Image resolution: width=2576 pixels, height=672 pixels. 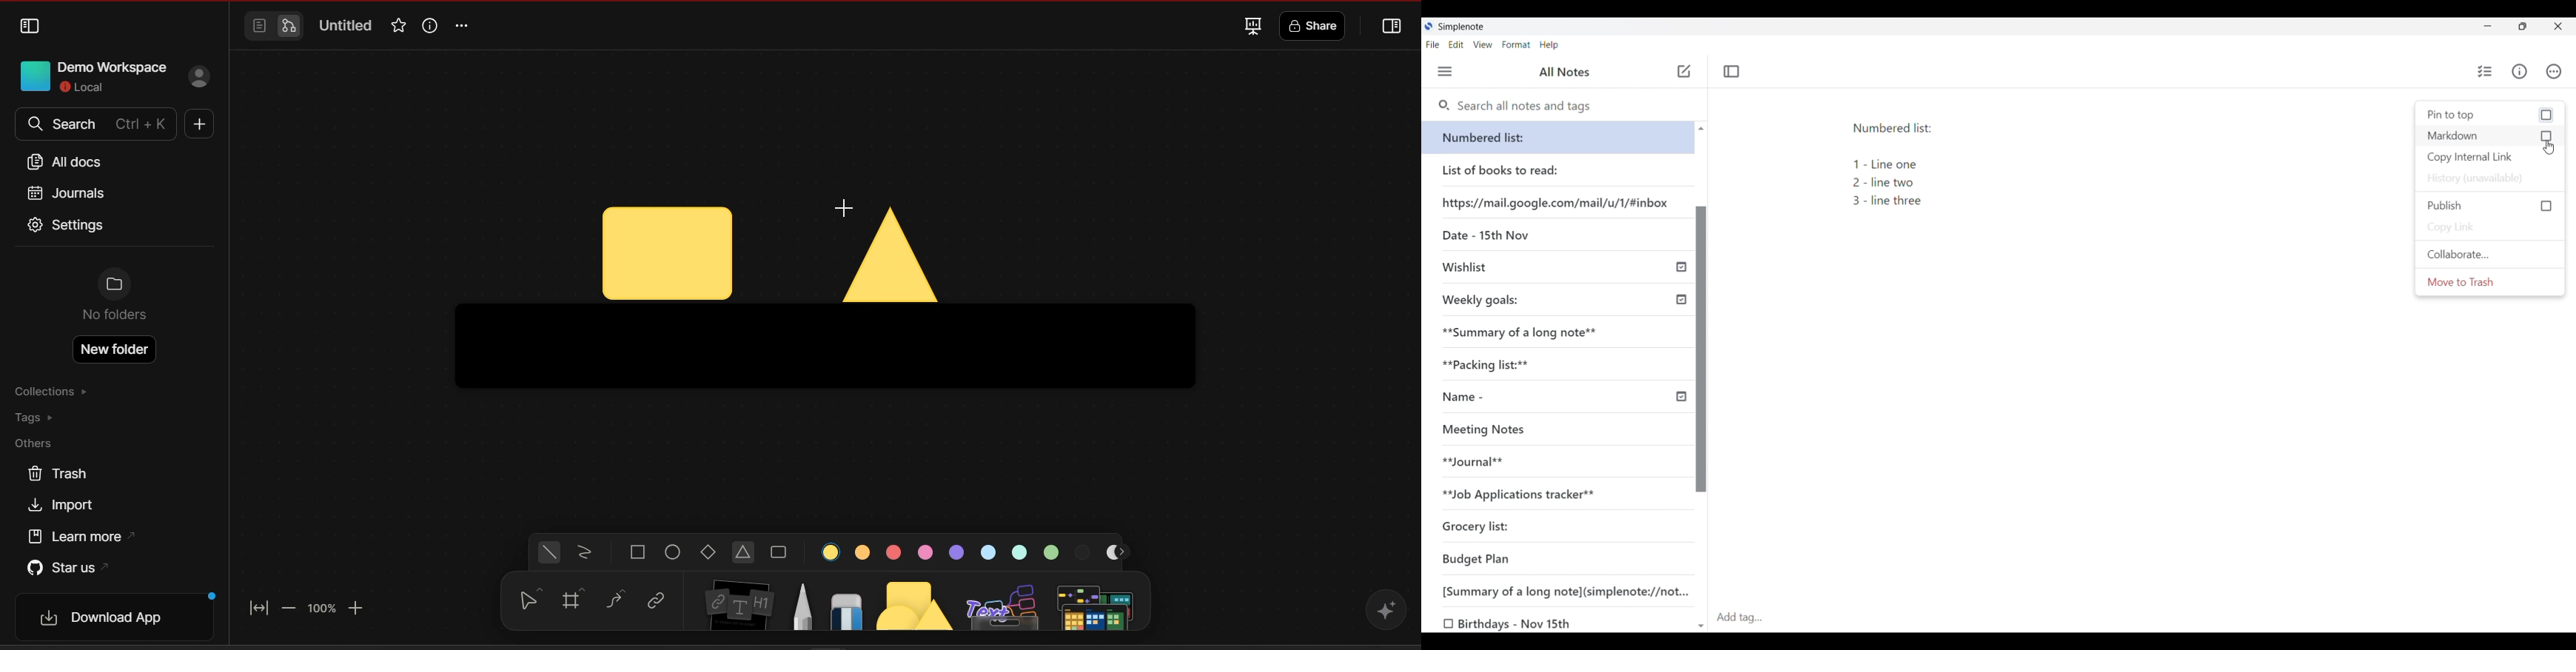 I want to click on timeline, so click(x=1682, y=397).